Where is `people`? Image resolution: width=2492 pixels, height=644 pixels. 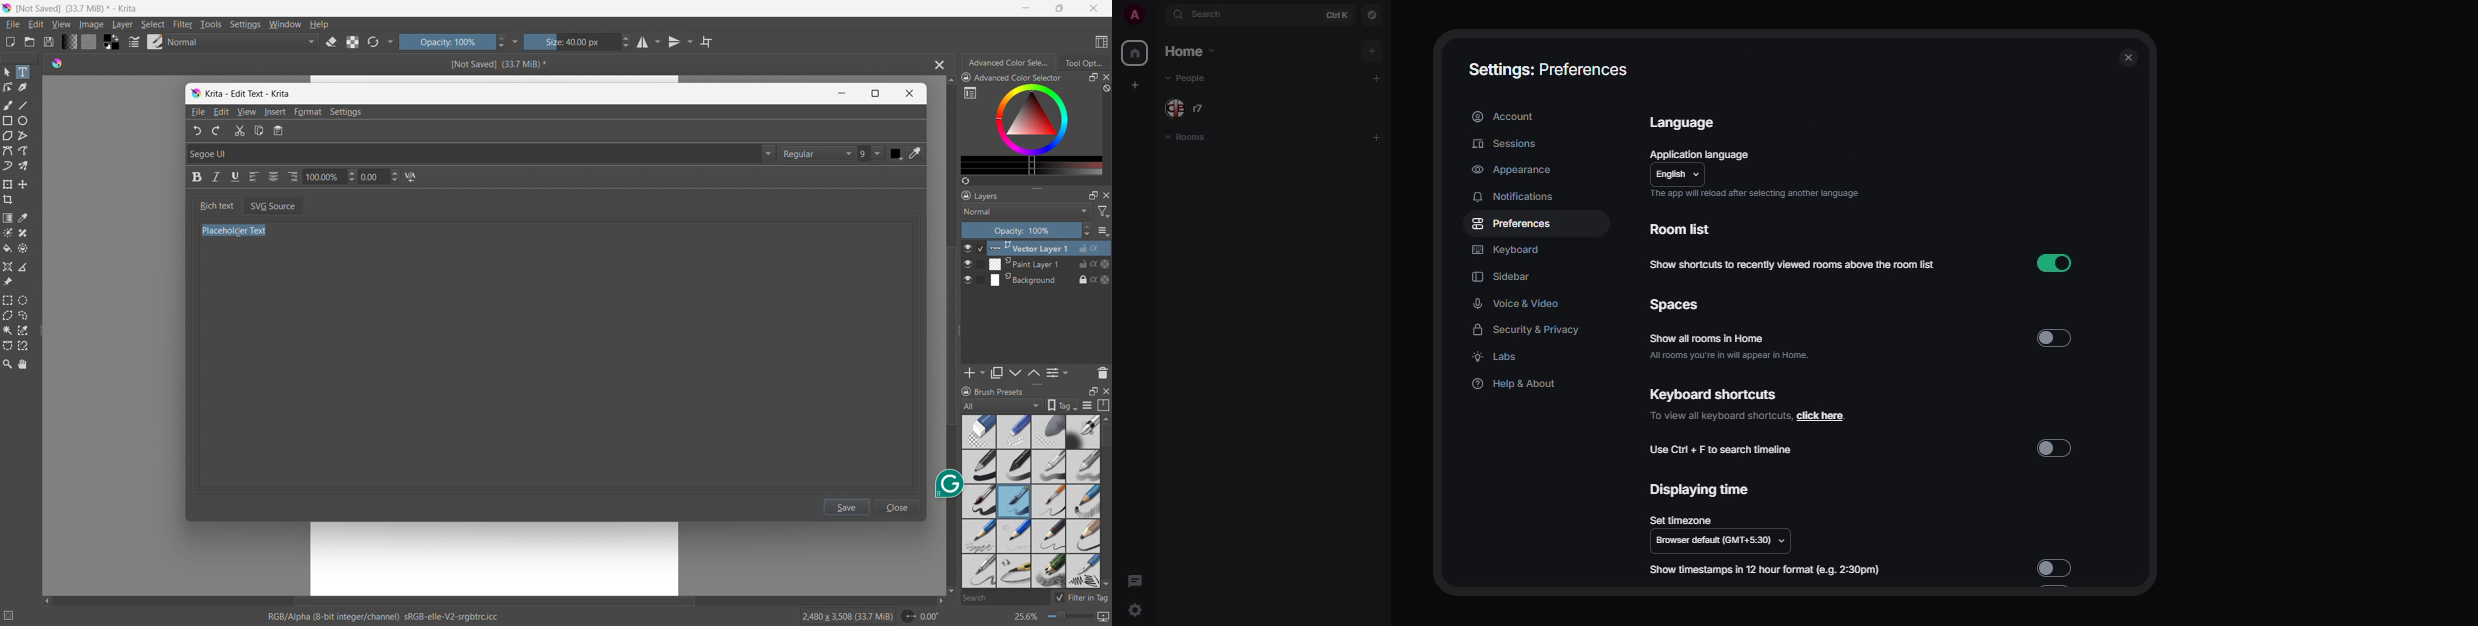 people is located at coordinates (1190, 109).